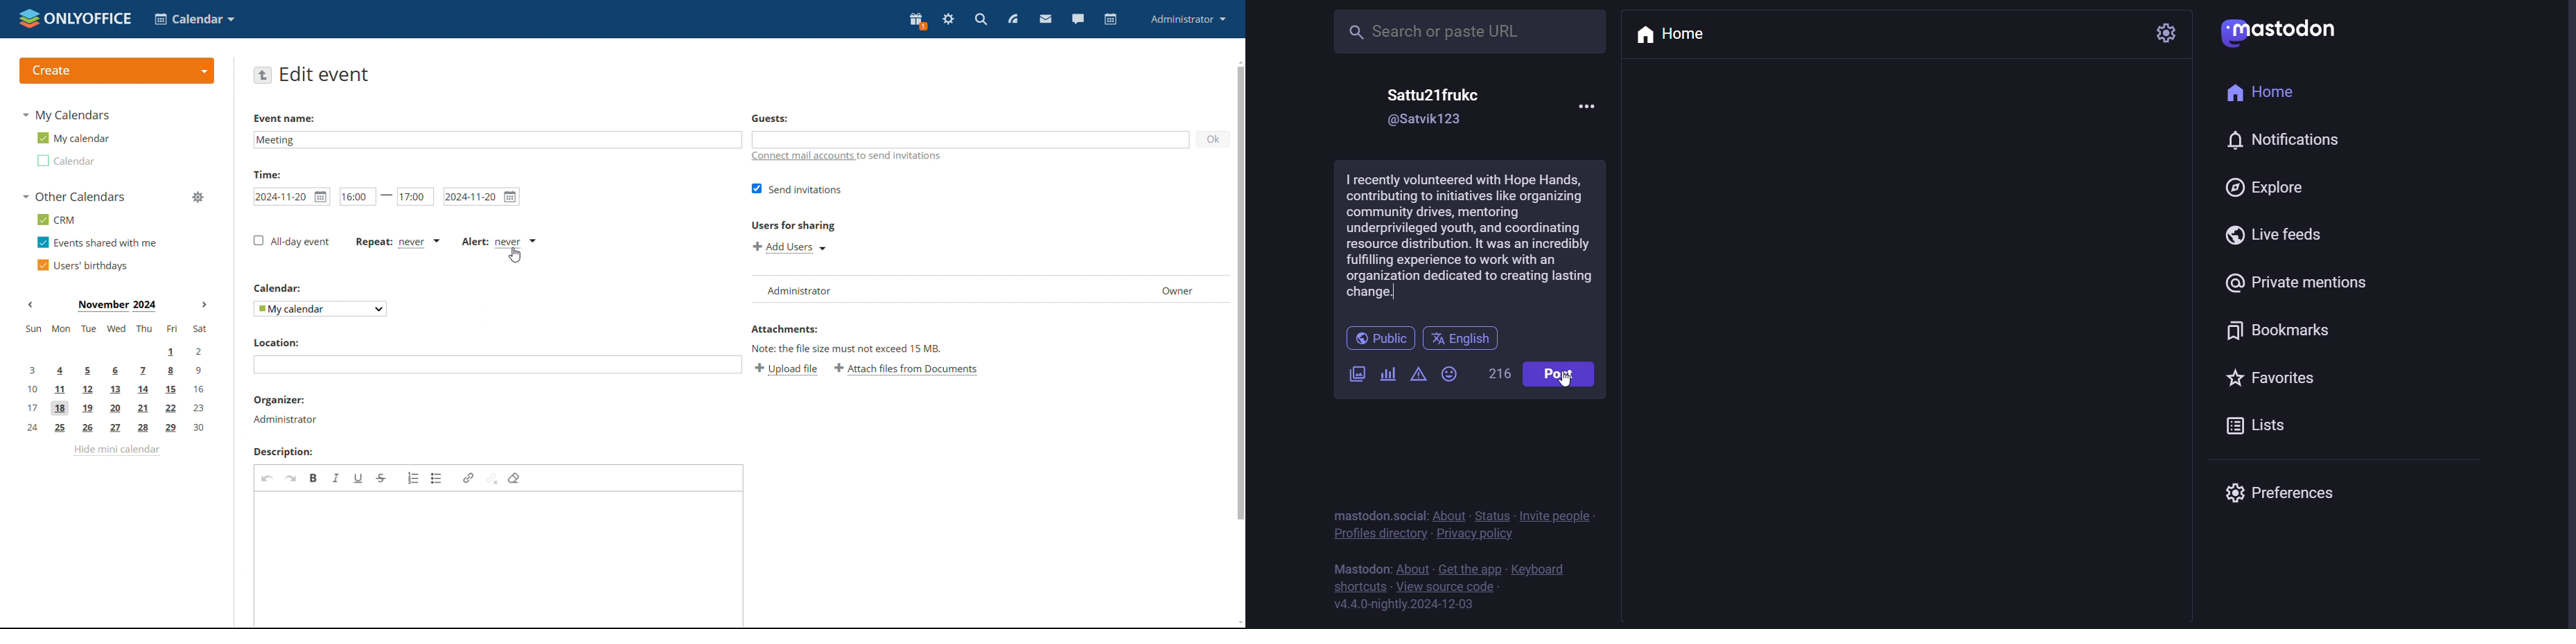  I want to click on volunteering activity, so click(1470, 236).